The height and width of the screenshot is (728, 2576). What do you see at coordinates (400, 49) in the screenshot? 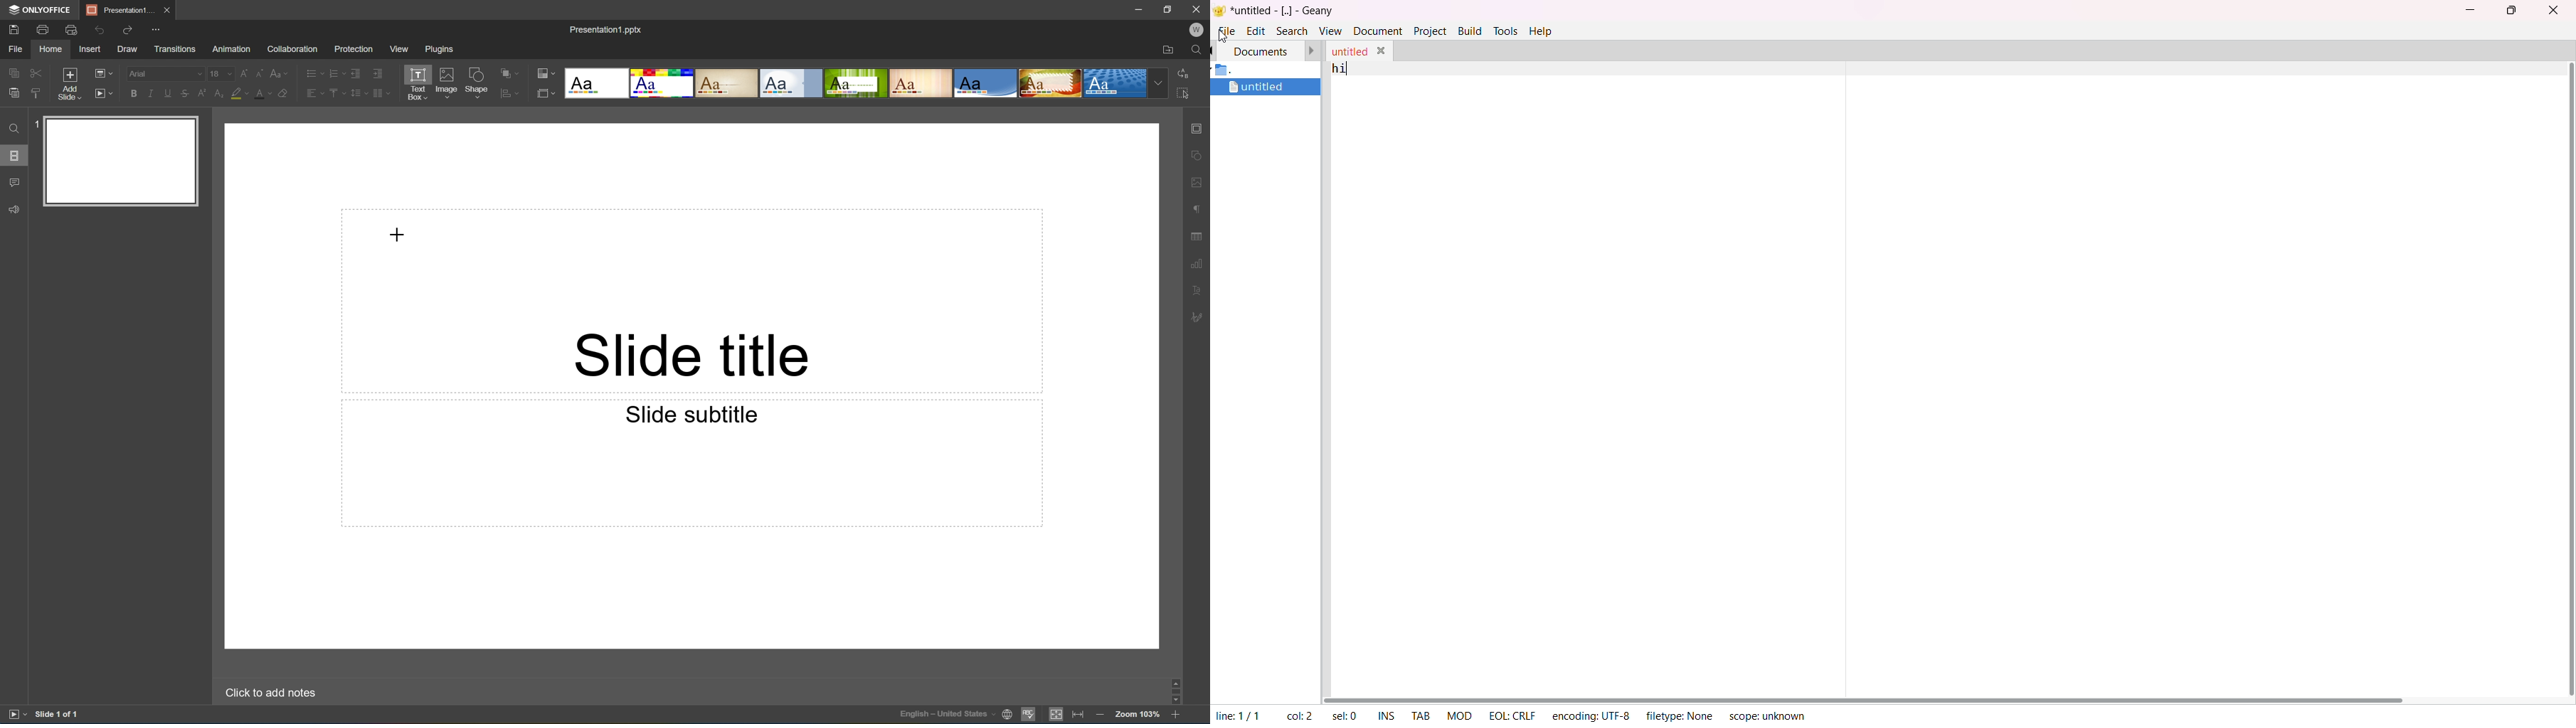
I see `View` at bounding box center [400, 49].